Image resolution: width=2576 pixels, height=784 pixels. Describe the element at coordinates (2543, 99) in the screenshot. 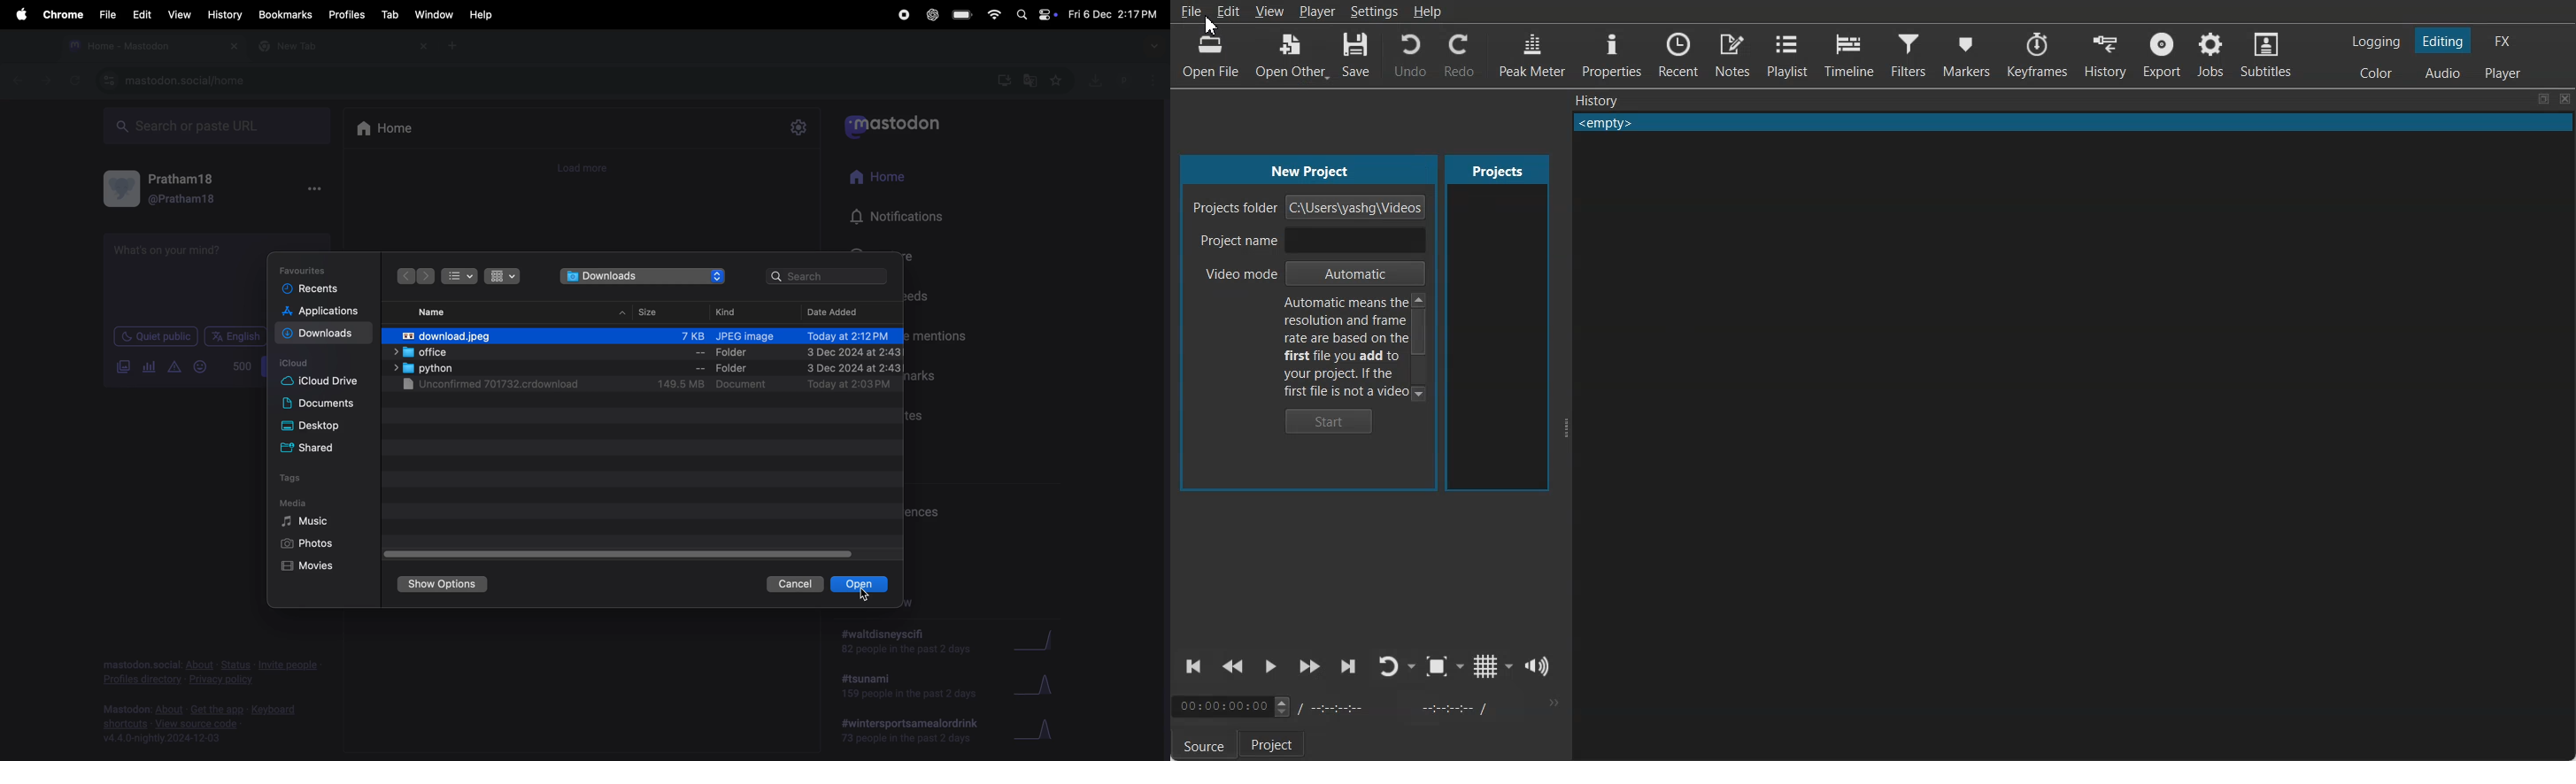

I see `Maximize` at that location.